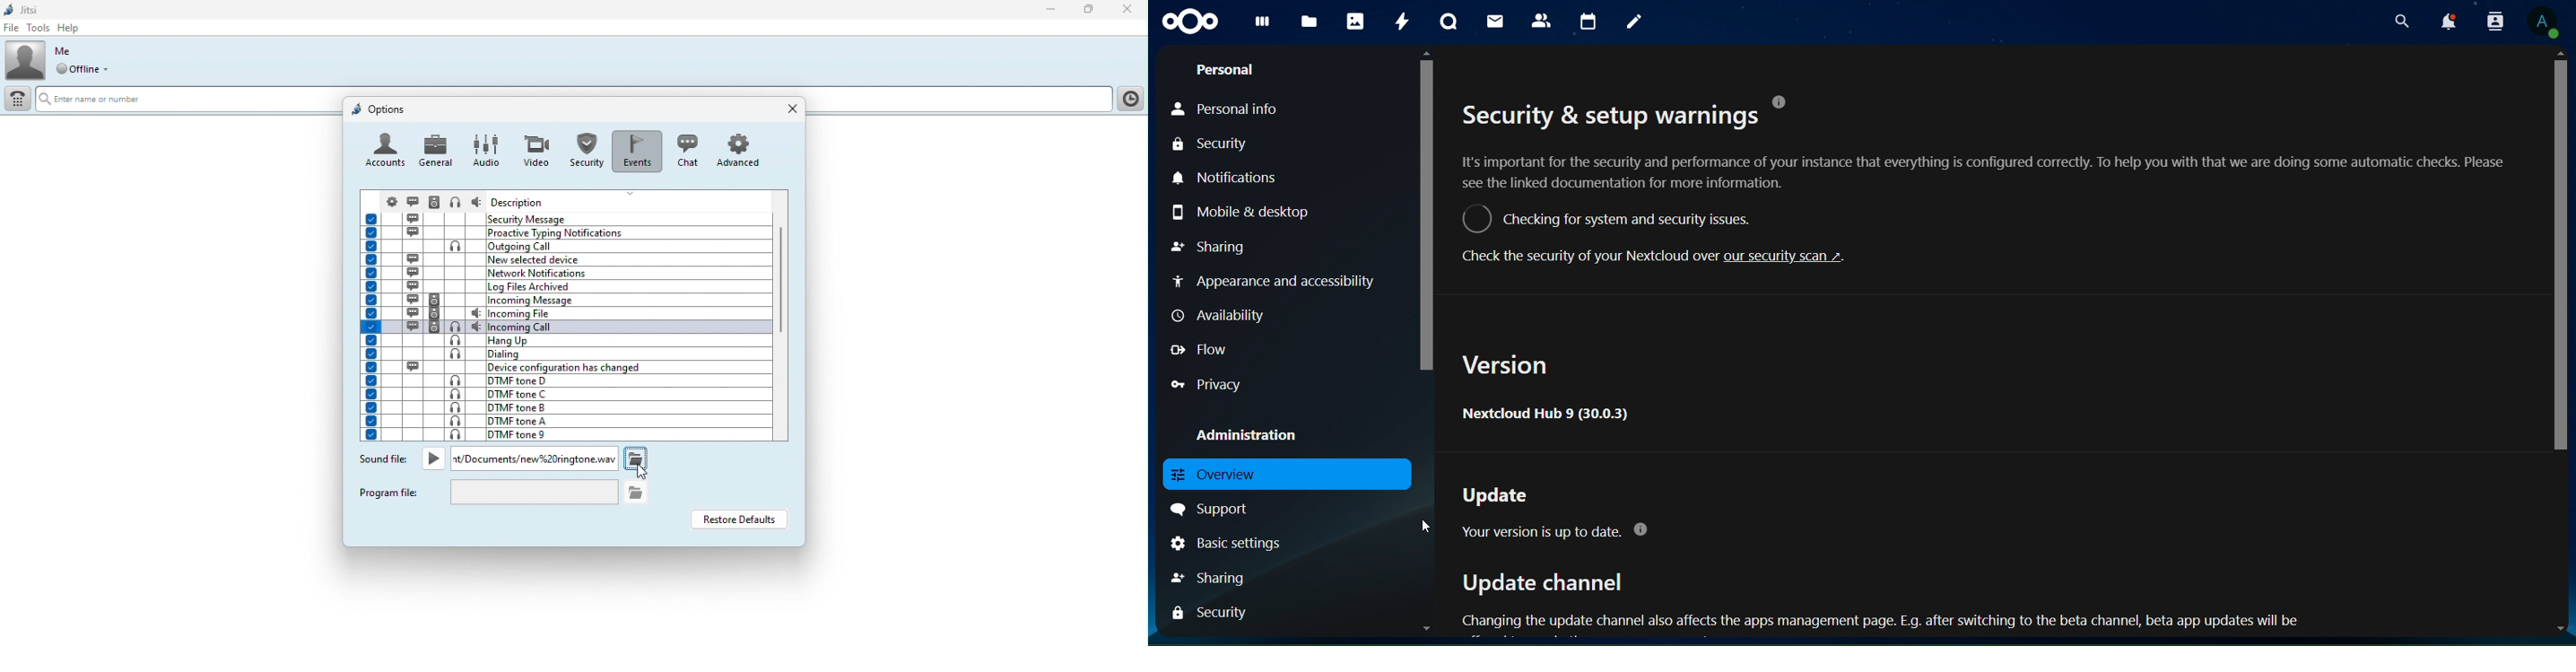 The height and width of the screenshot is (672, 2576). What do you see at coordinates (563, 273) in the screenshot?
I see `network notifications ` at bounding box center [563, 273].